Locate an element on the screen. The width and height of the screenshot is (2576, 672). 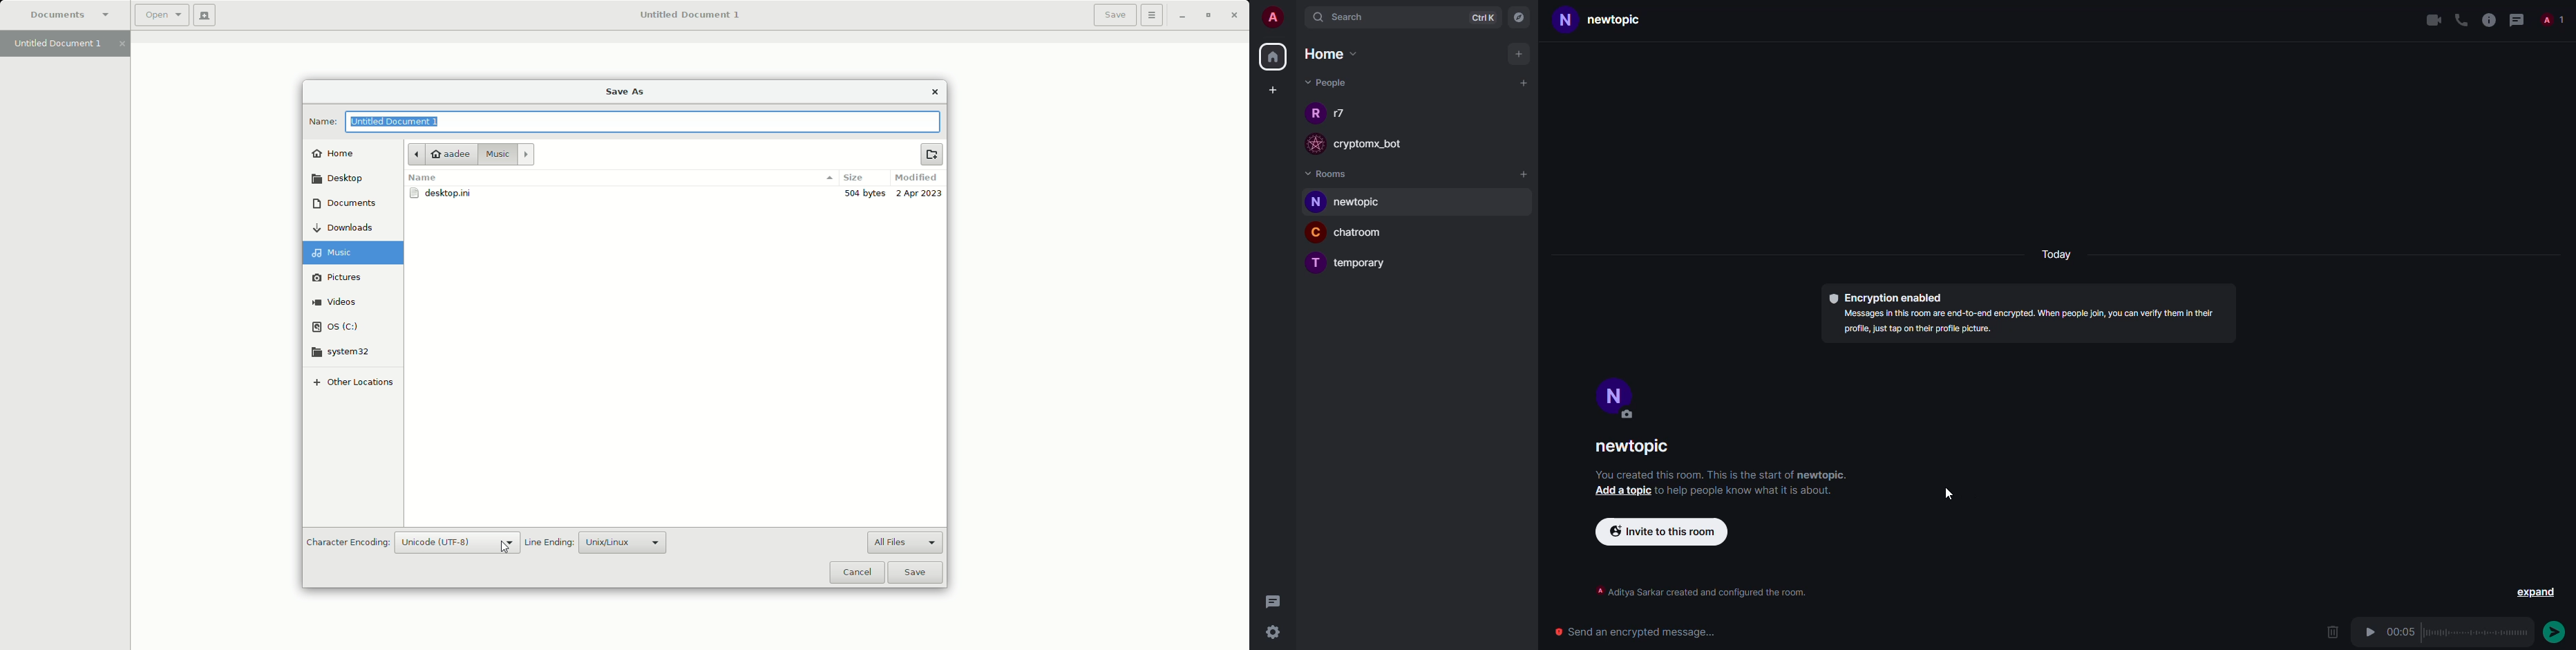
settings is located at coordinates (1278, 633).